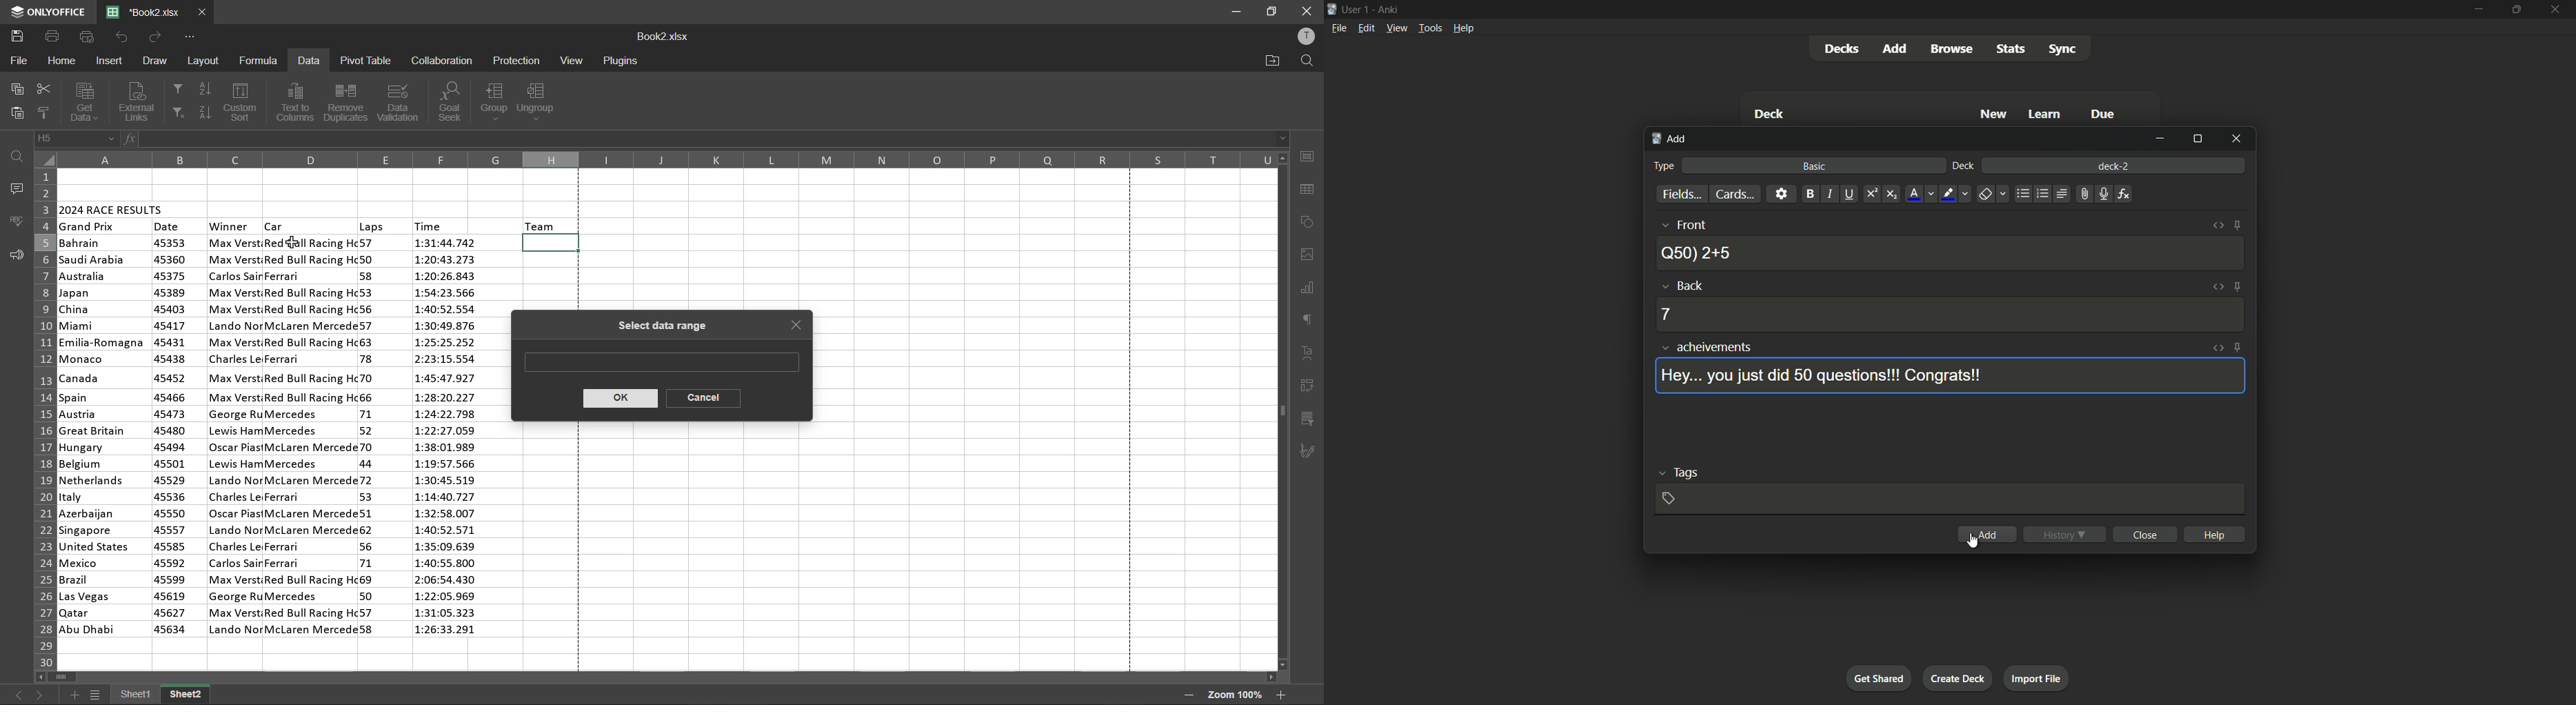  Describe the element at coordinates (17, 61) in the screenshot. I see `file` at that location.